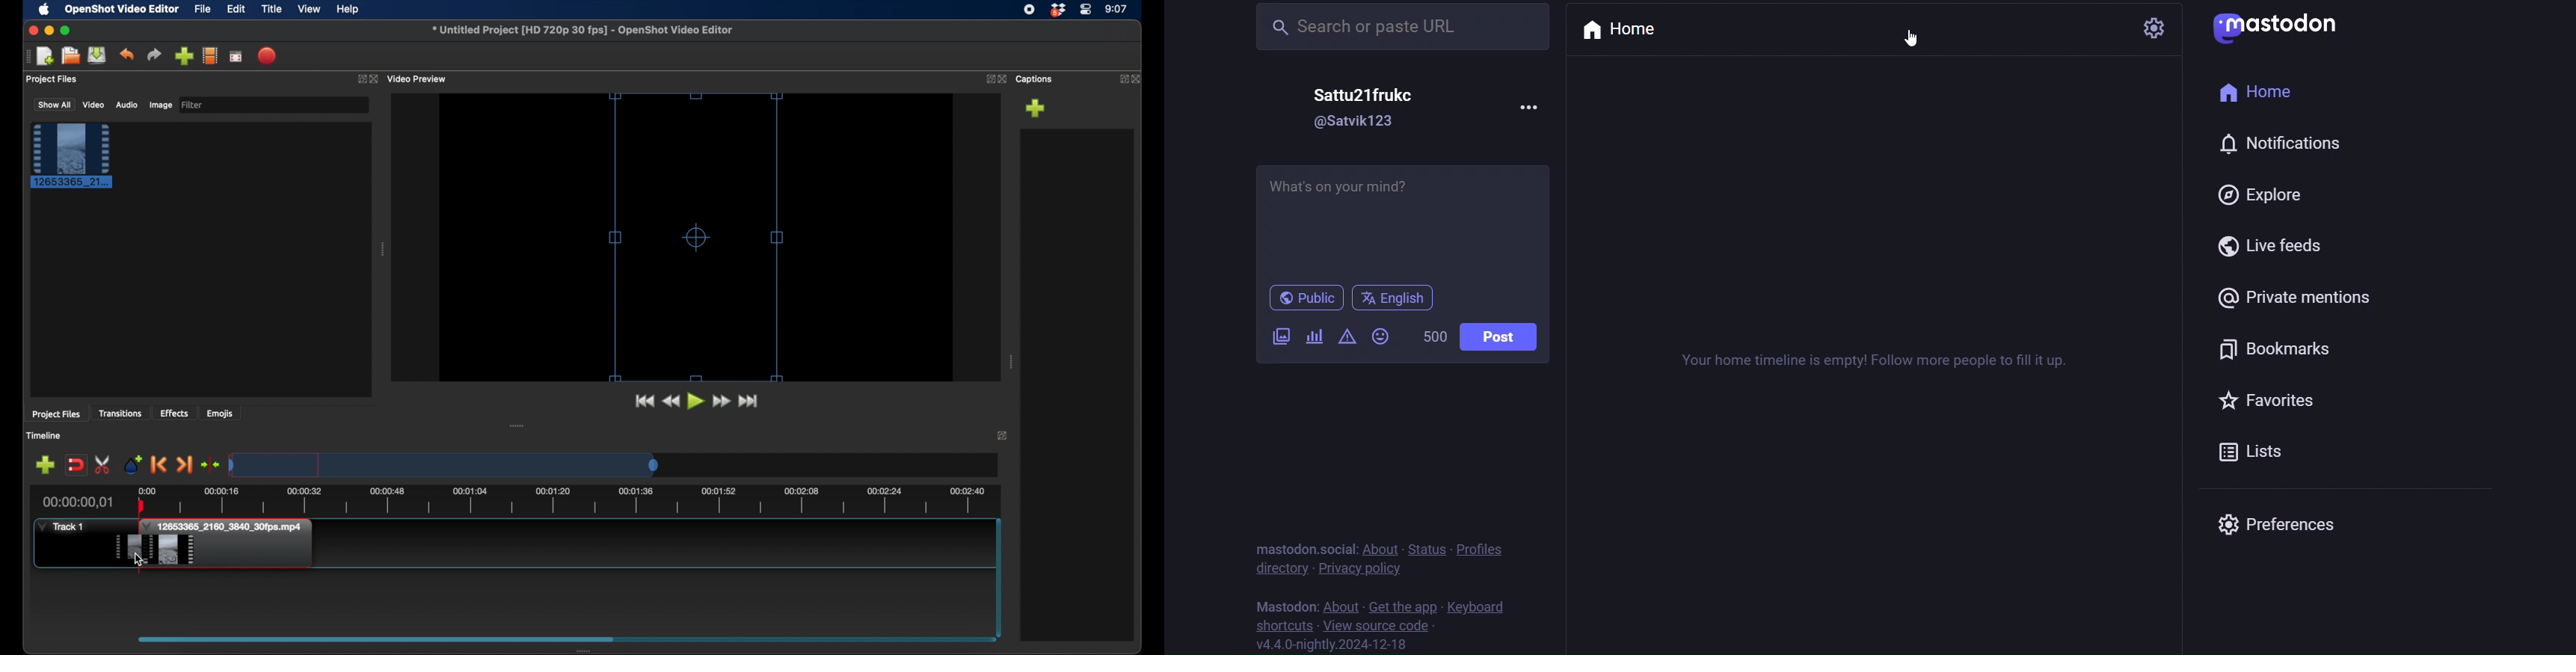 The width and height of the screenshot is (2576, 672). I want to click on about, so click(1341, 603).